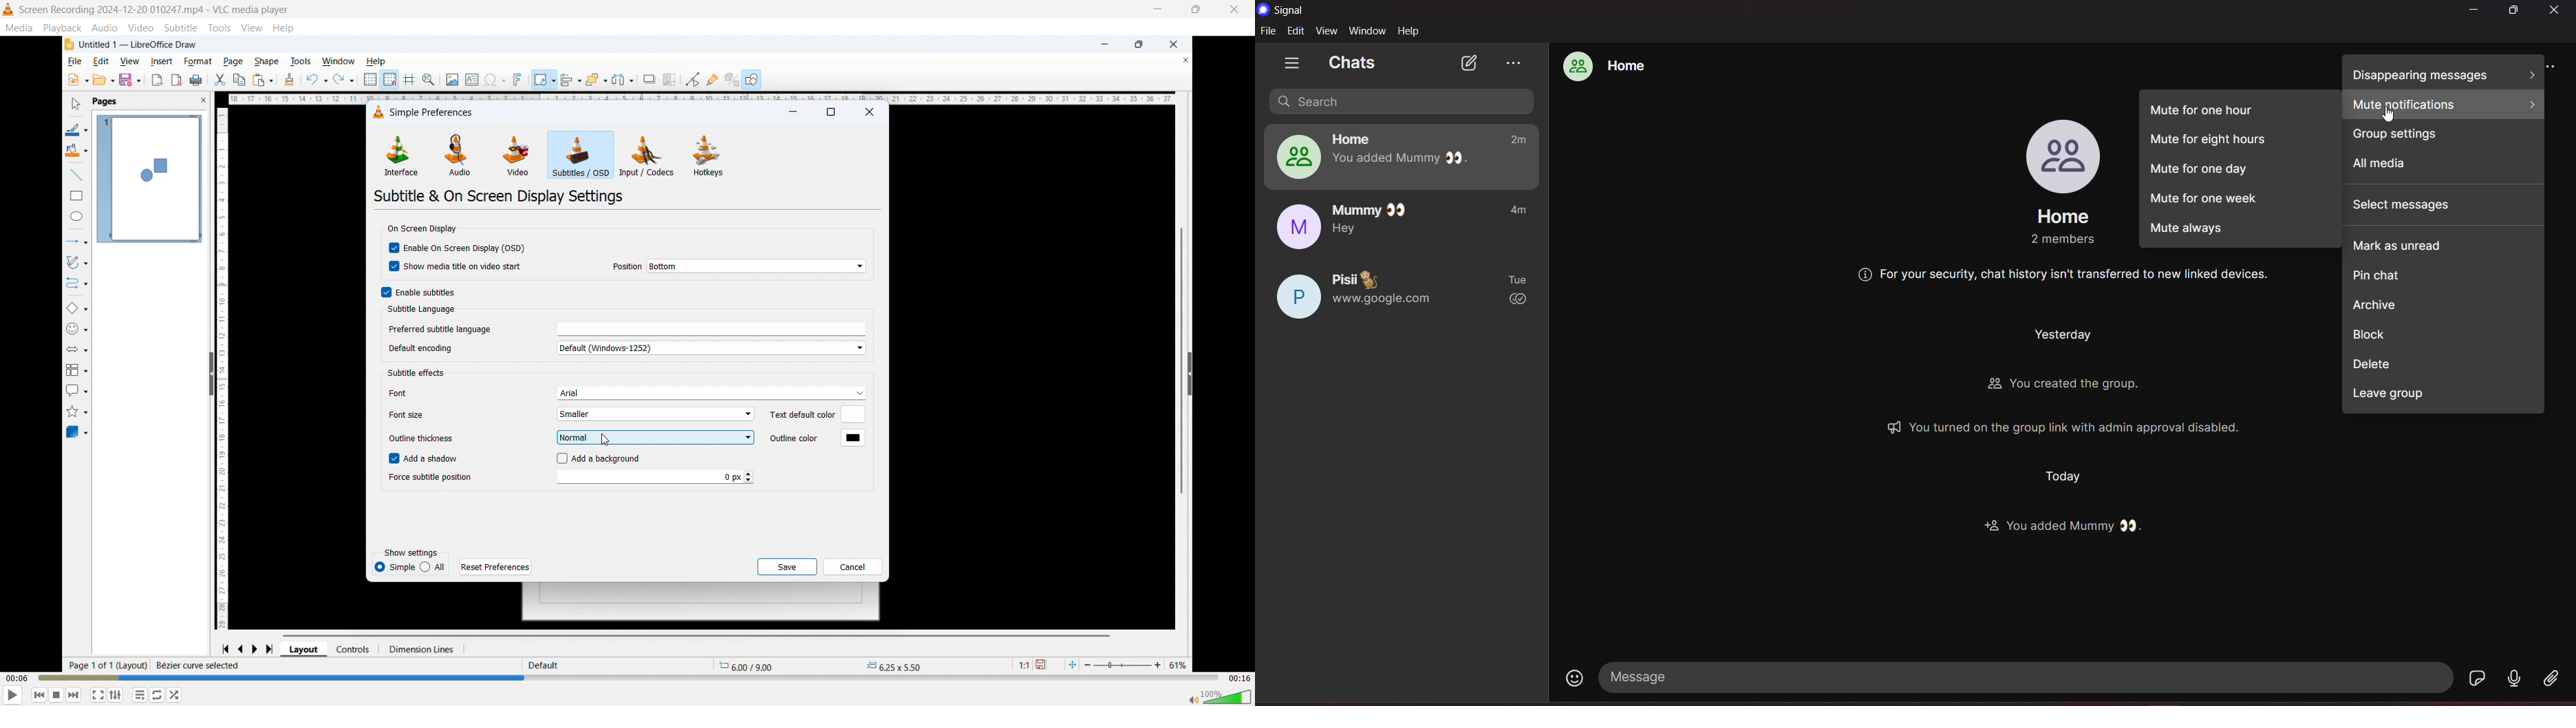  I want to click on Video , so click(516, 155).